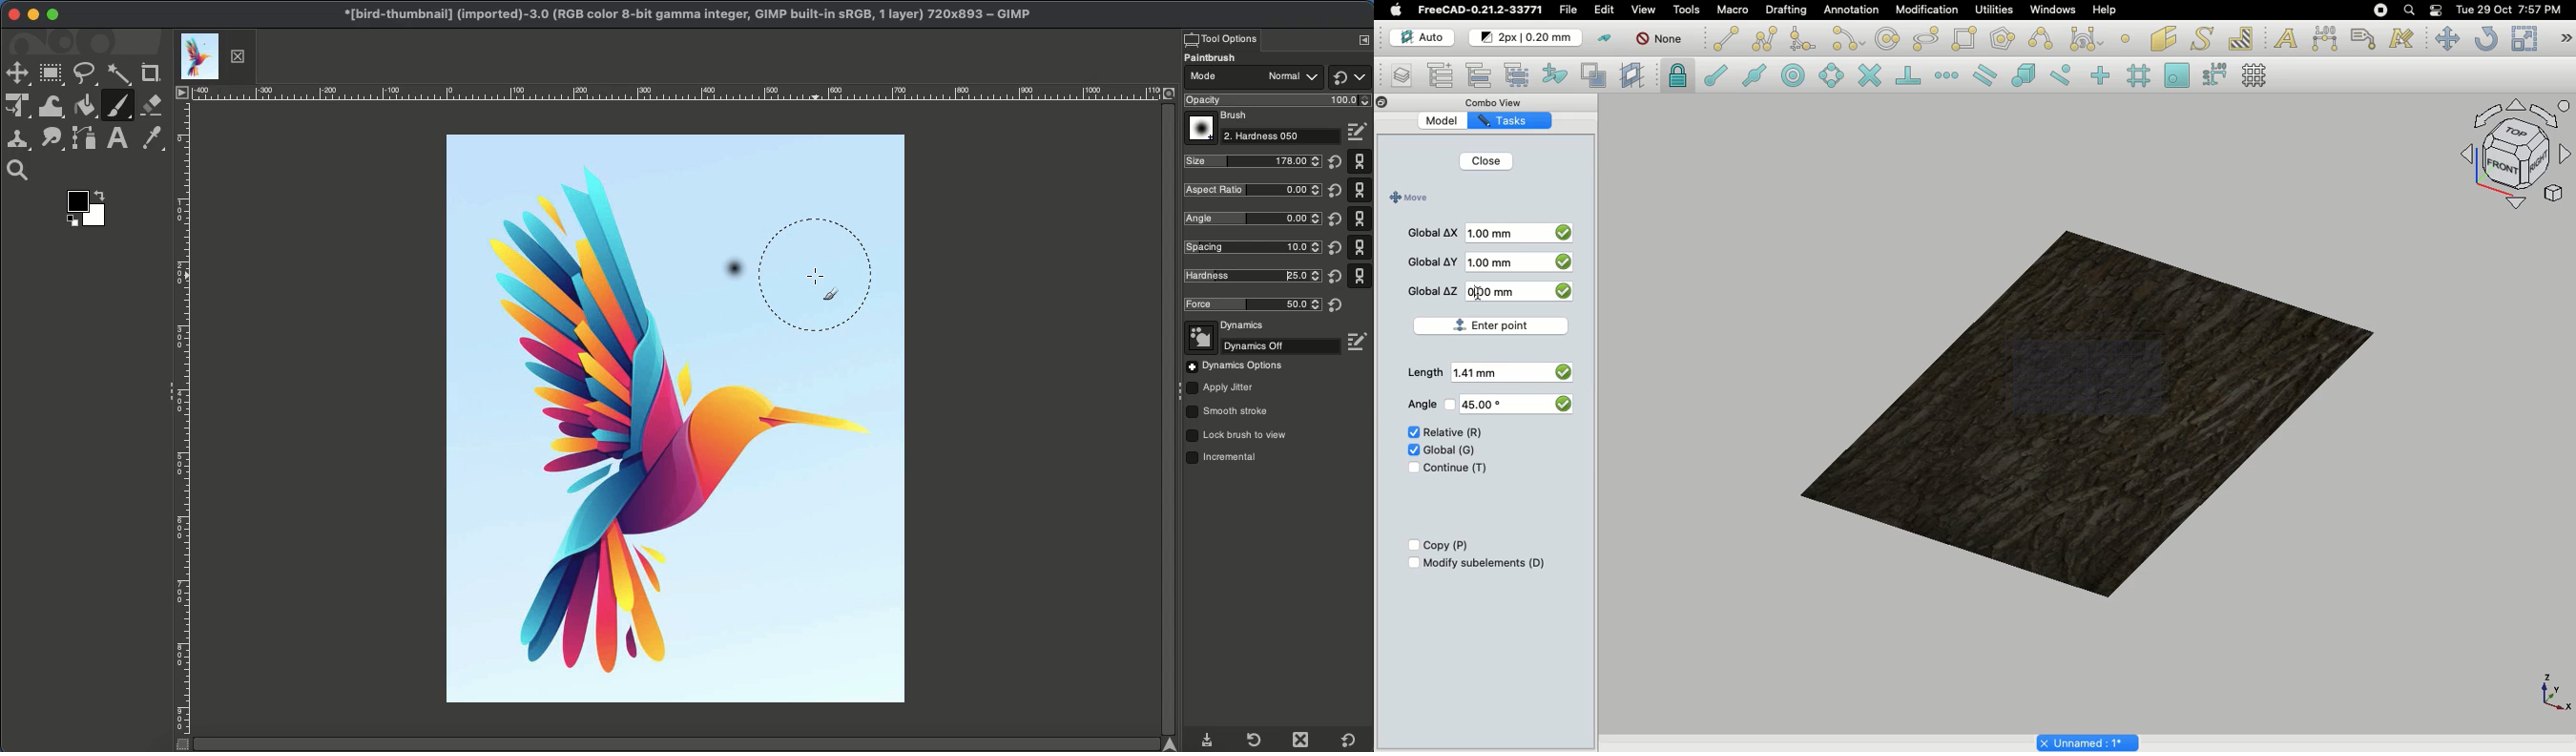 This screenshot has height=756, width=2576. Describe the element at coordinates (1608, 11) in the screenshot. I see `Selecting edit` at that location.